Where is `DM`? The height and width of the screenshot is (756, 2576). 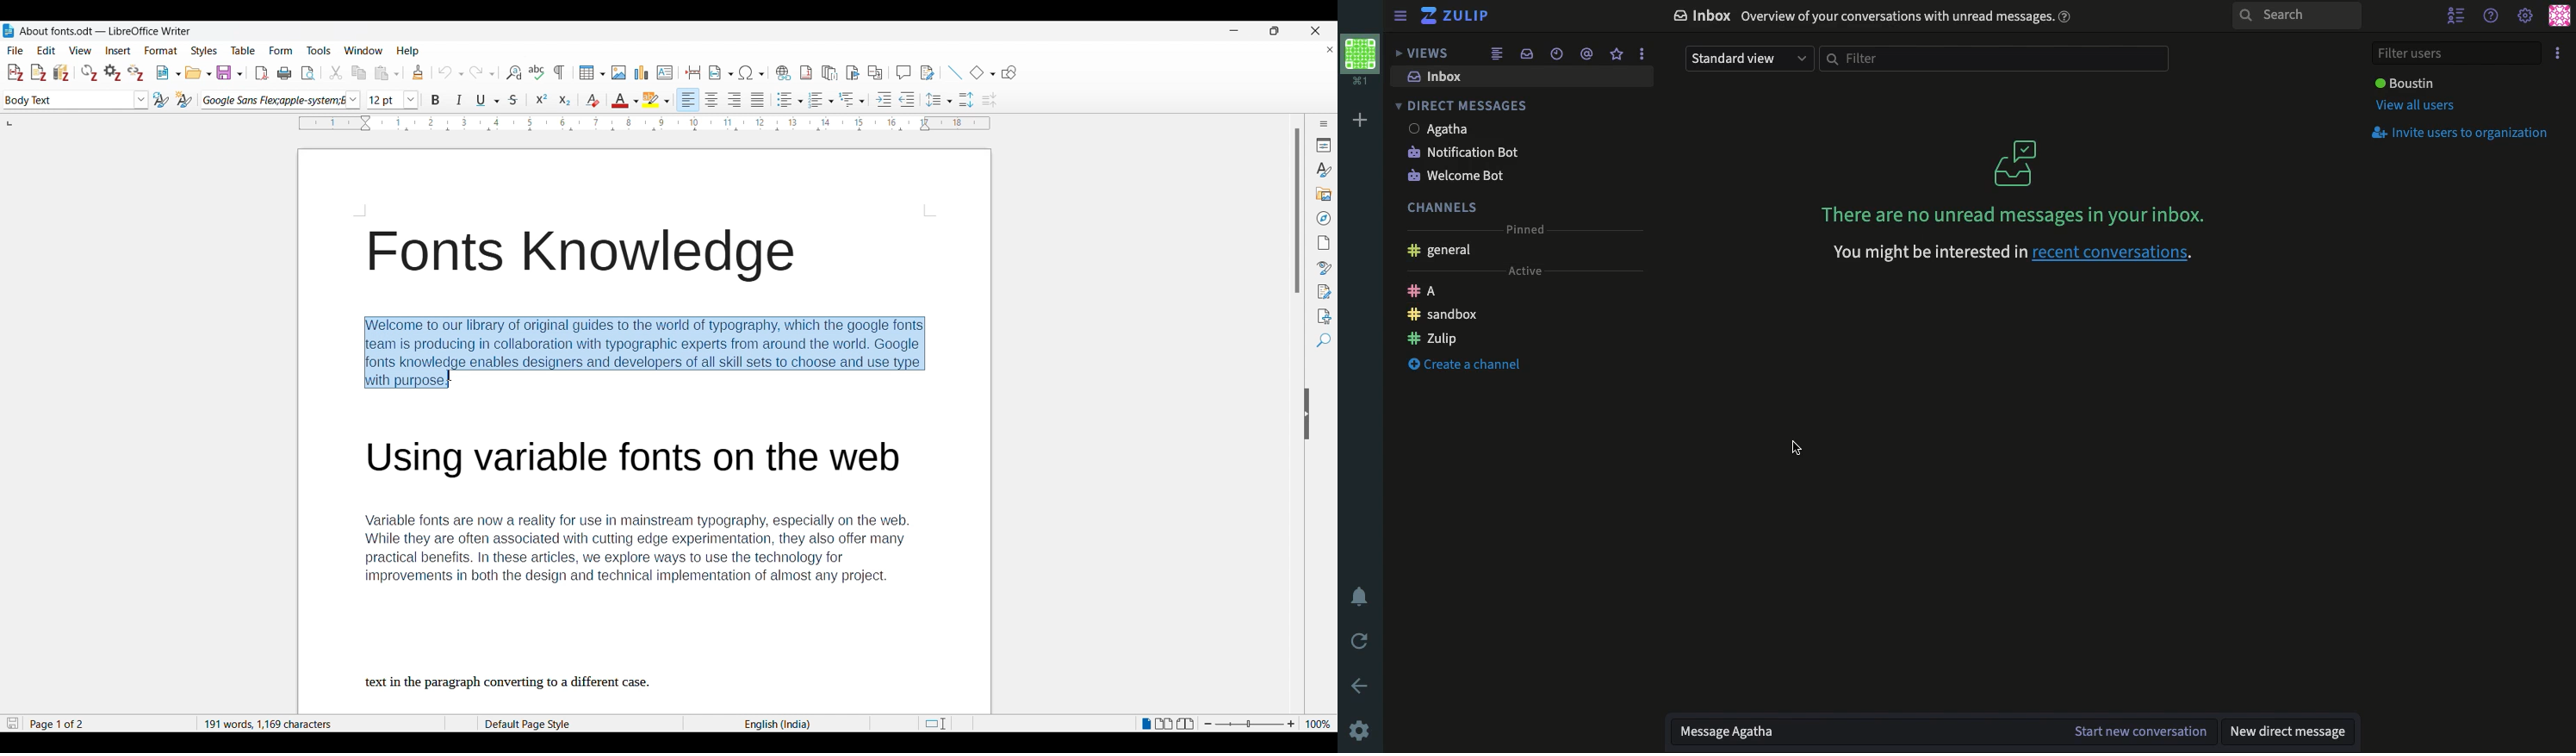 DM is located at coordinates (1463, 106).